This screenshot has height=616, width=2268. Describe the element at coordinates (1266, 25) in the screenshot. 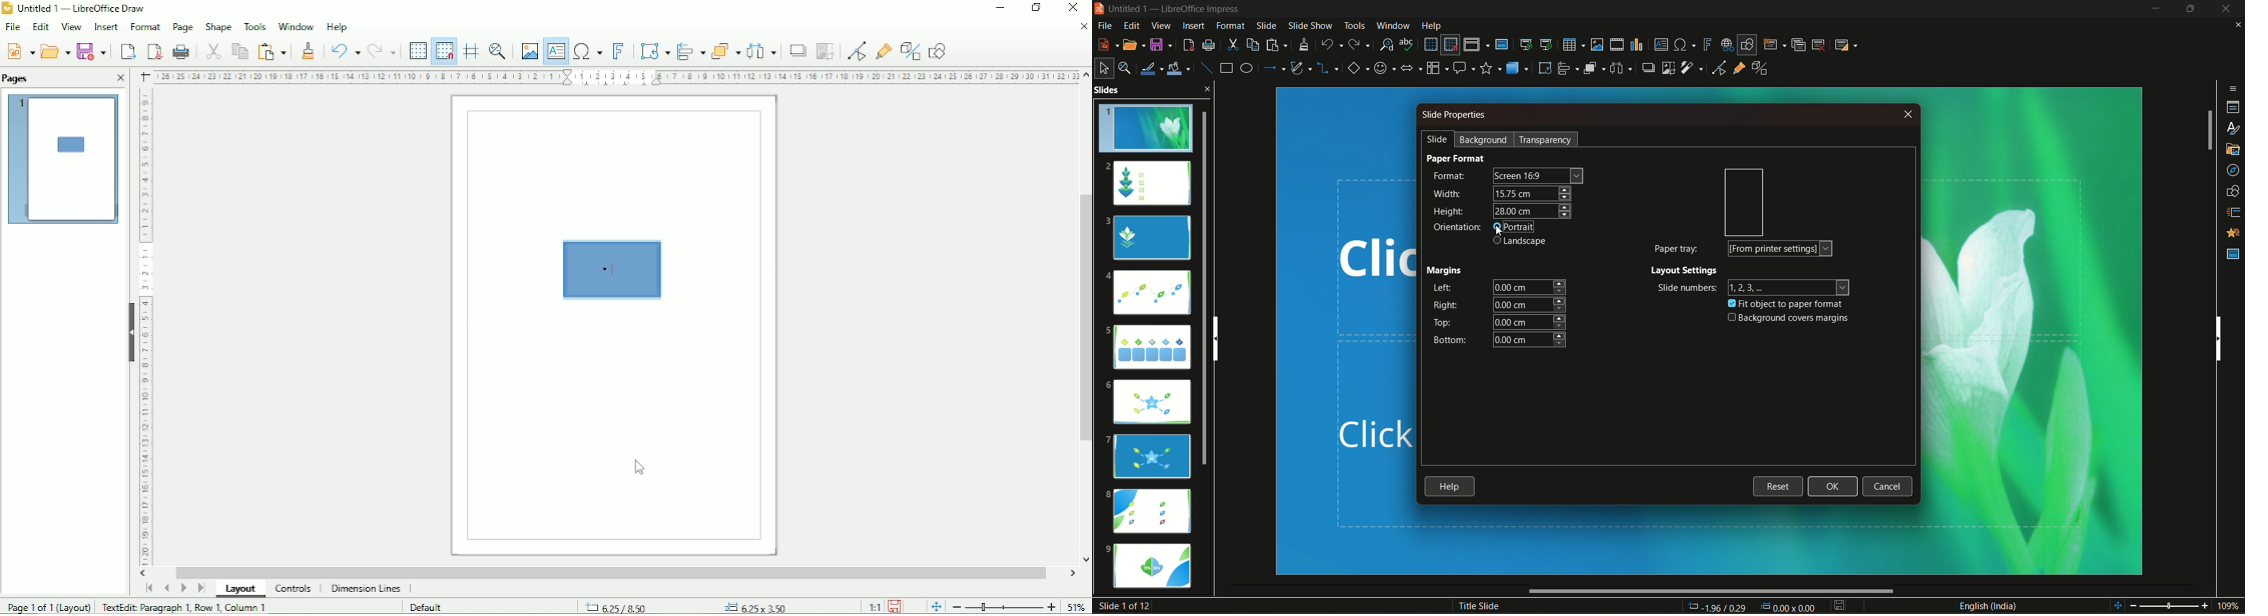

I see `slide` at that location.